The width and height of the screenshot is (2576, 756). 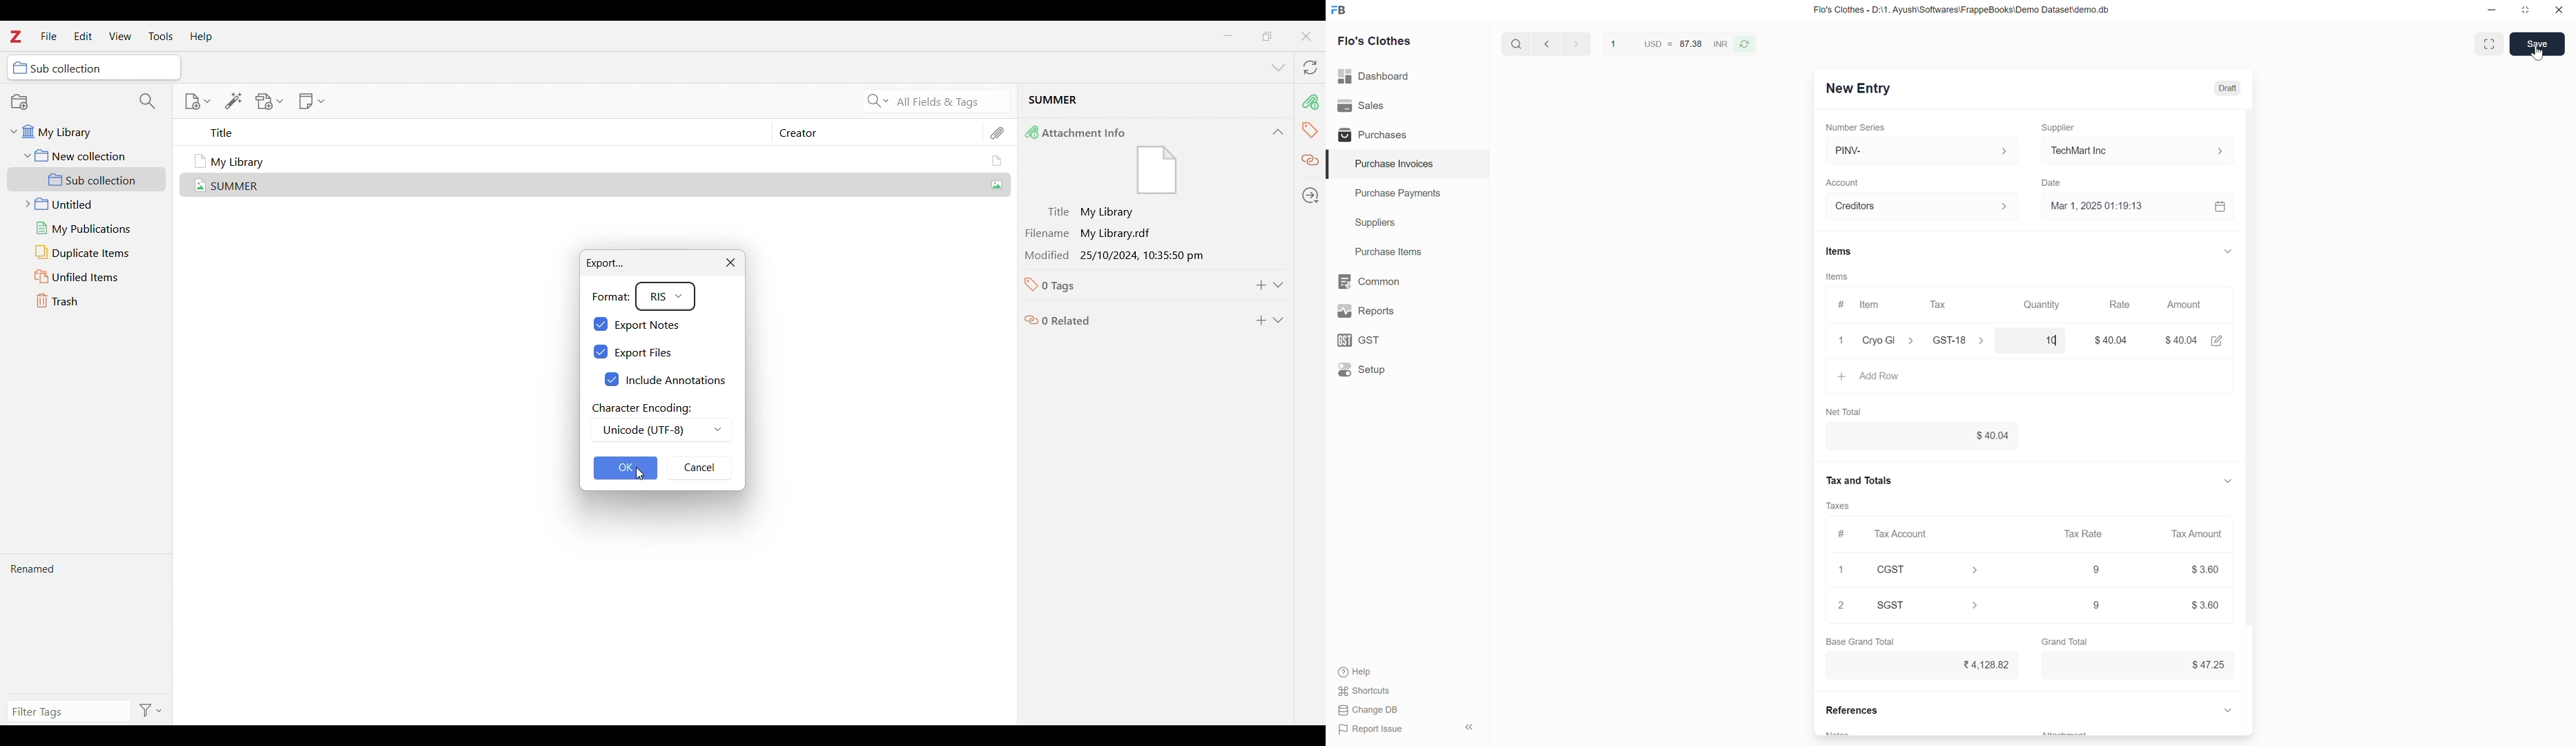 What do you see at coordinates (1844, 568) in the screenshot?
I see `1` at bounding box center [1844, 568].